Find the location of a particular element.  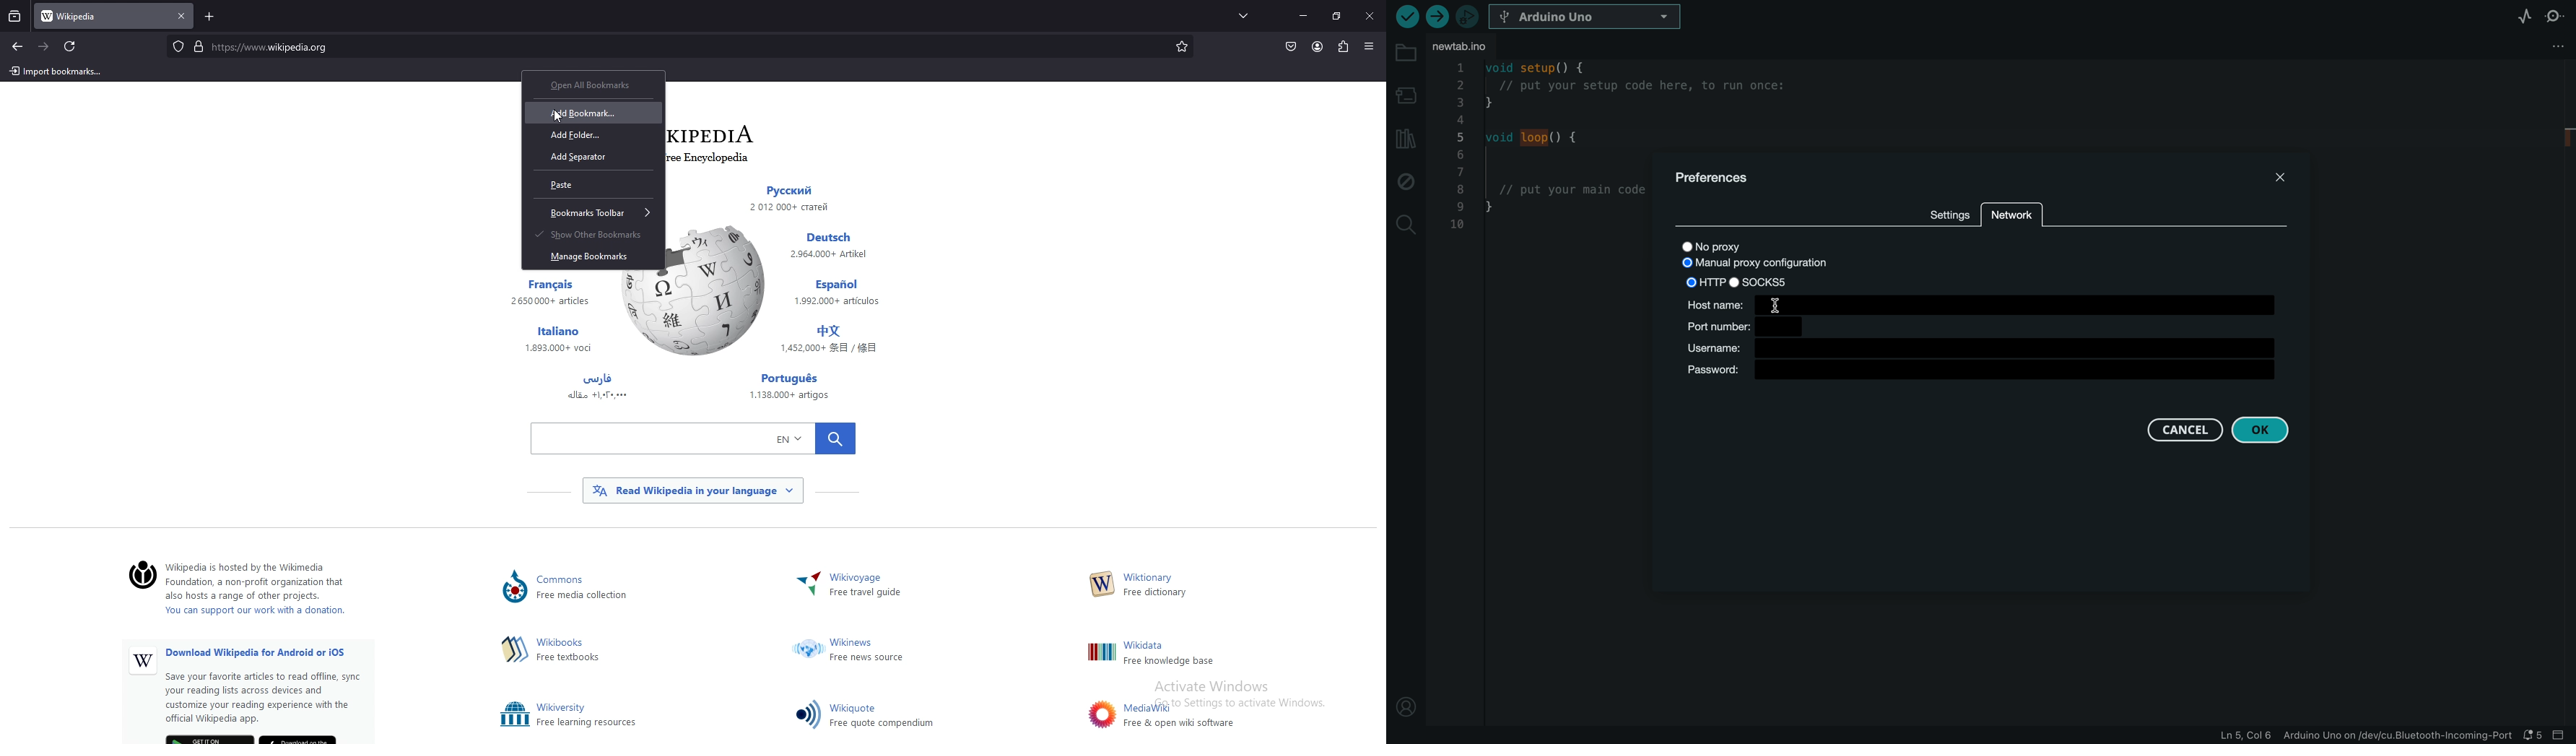

backward is located at coordinates (17, 48).